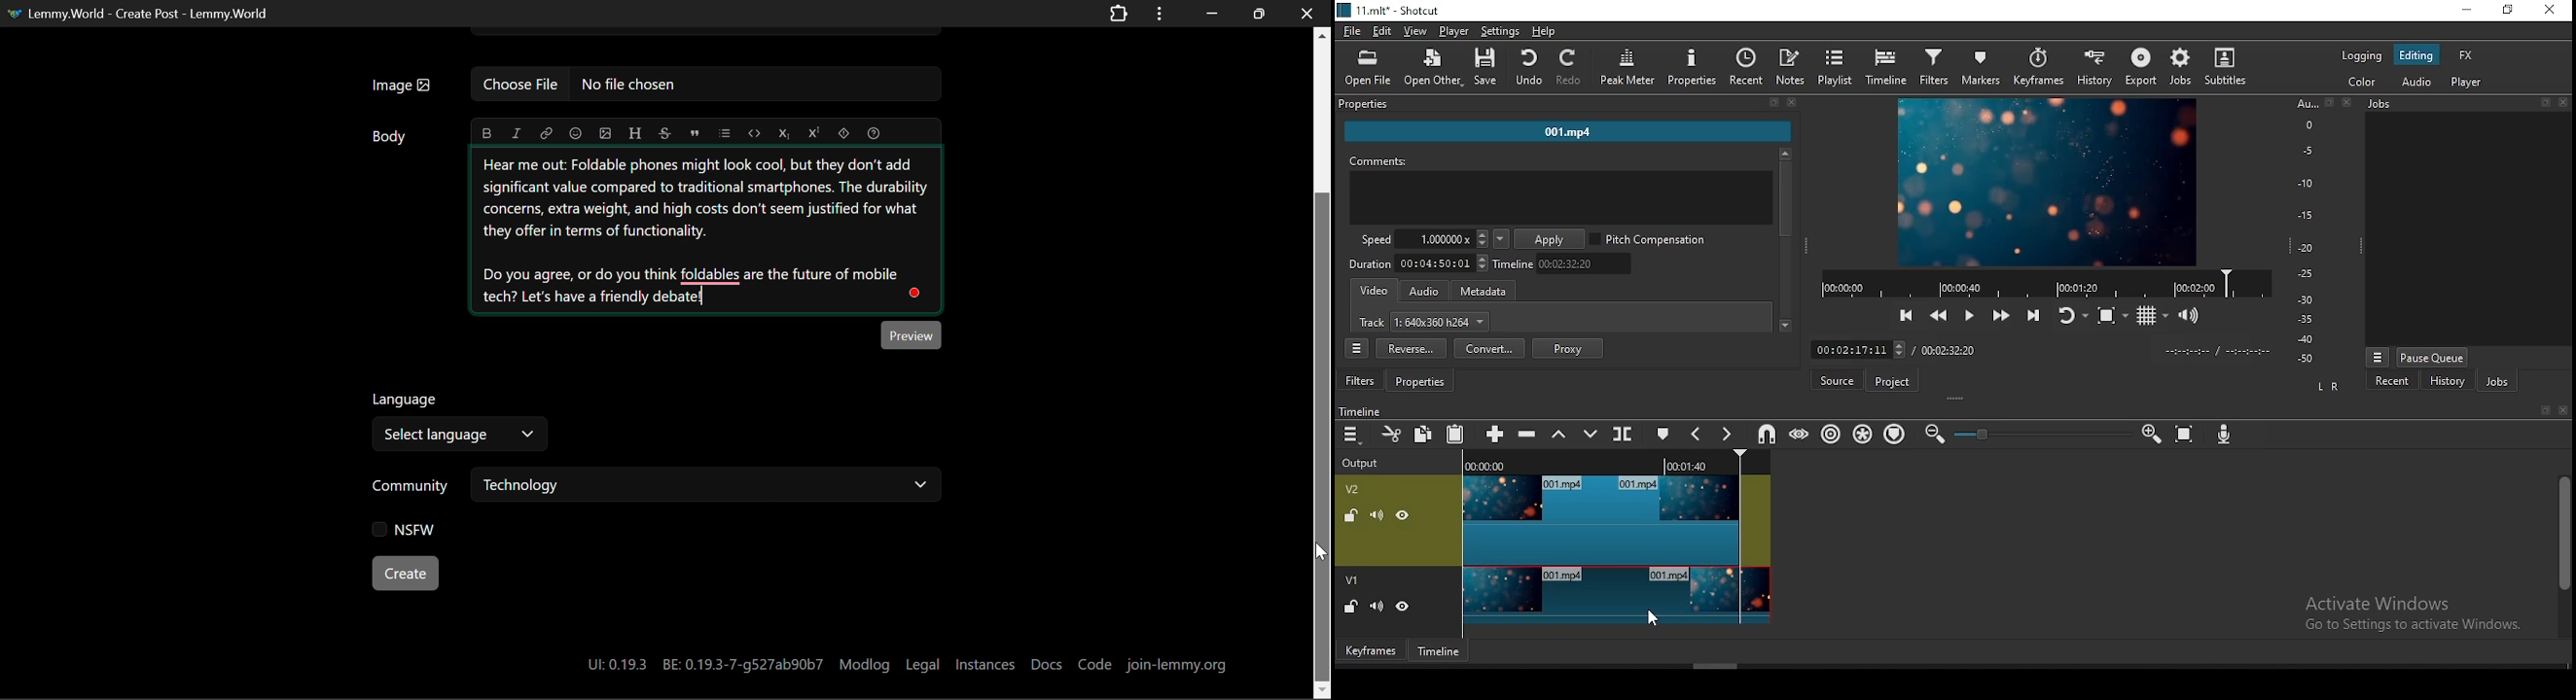  Describe the element at coordinates (390, 135) in the screenshot. I see `Body` at that location.